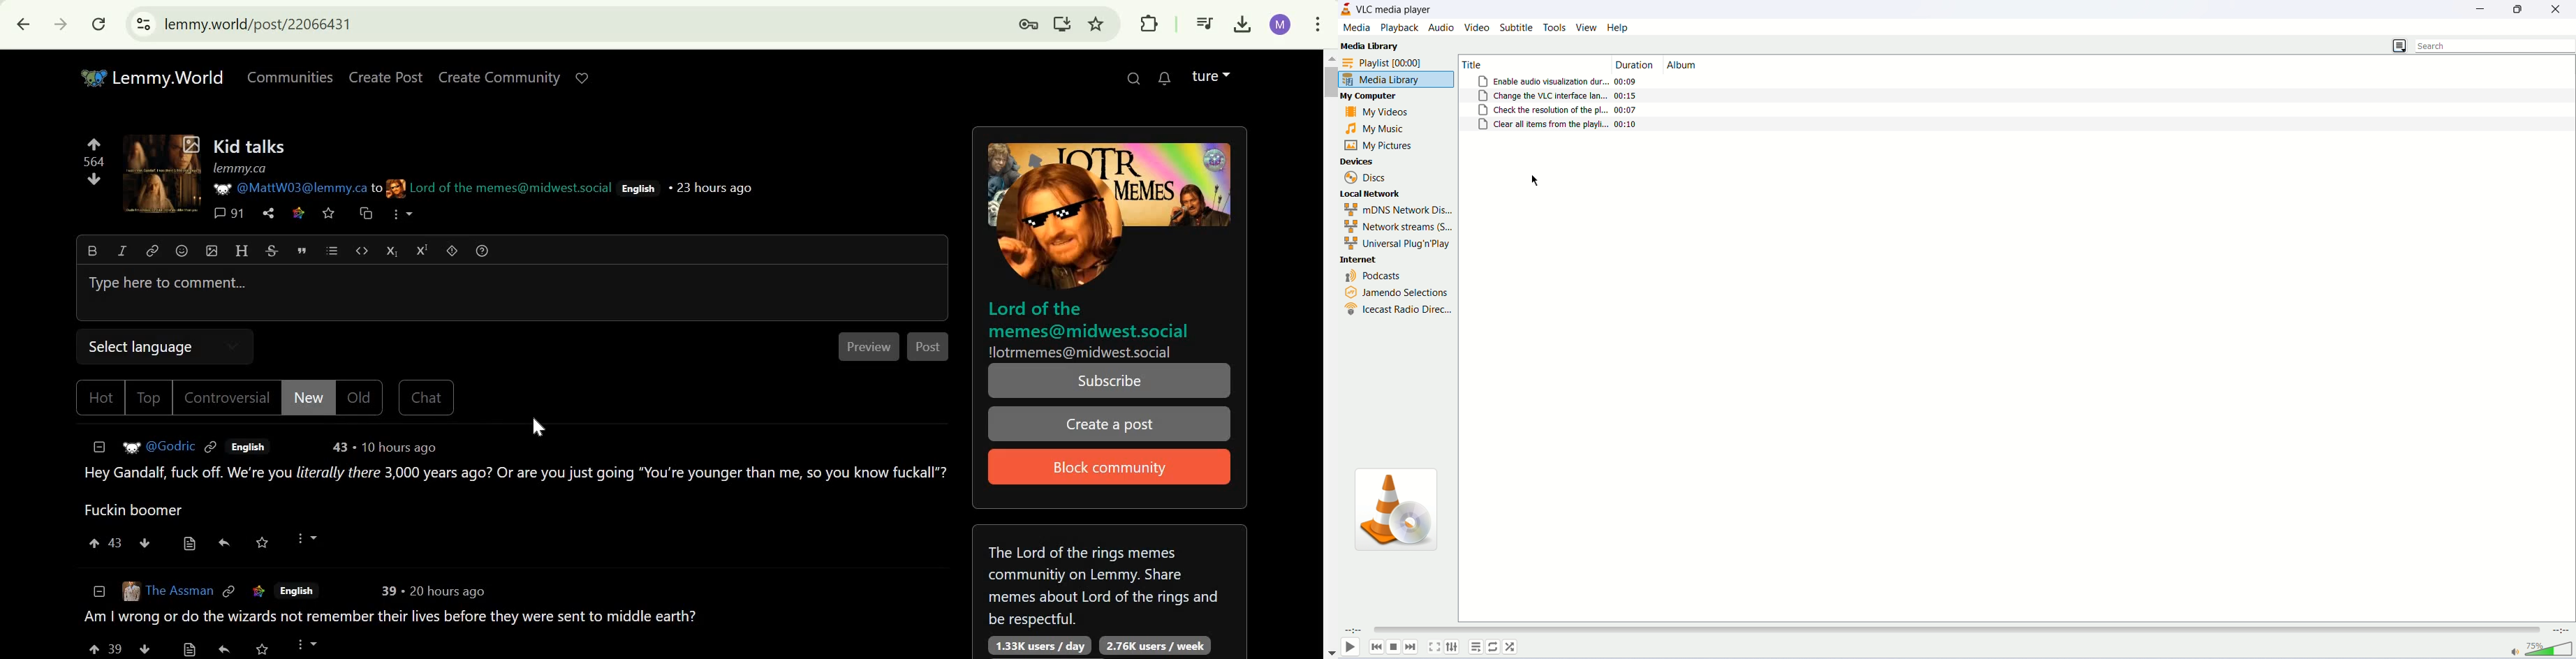 The height and width of the screenshot is (672, 2576). I want to click on my computer, so click(1372, 97).